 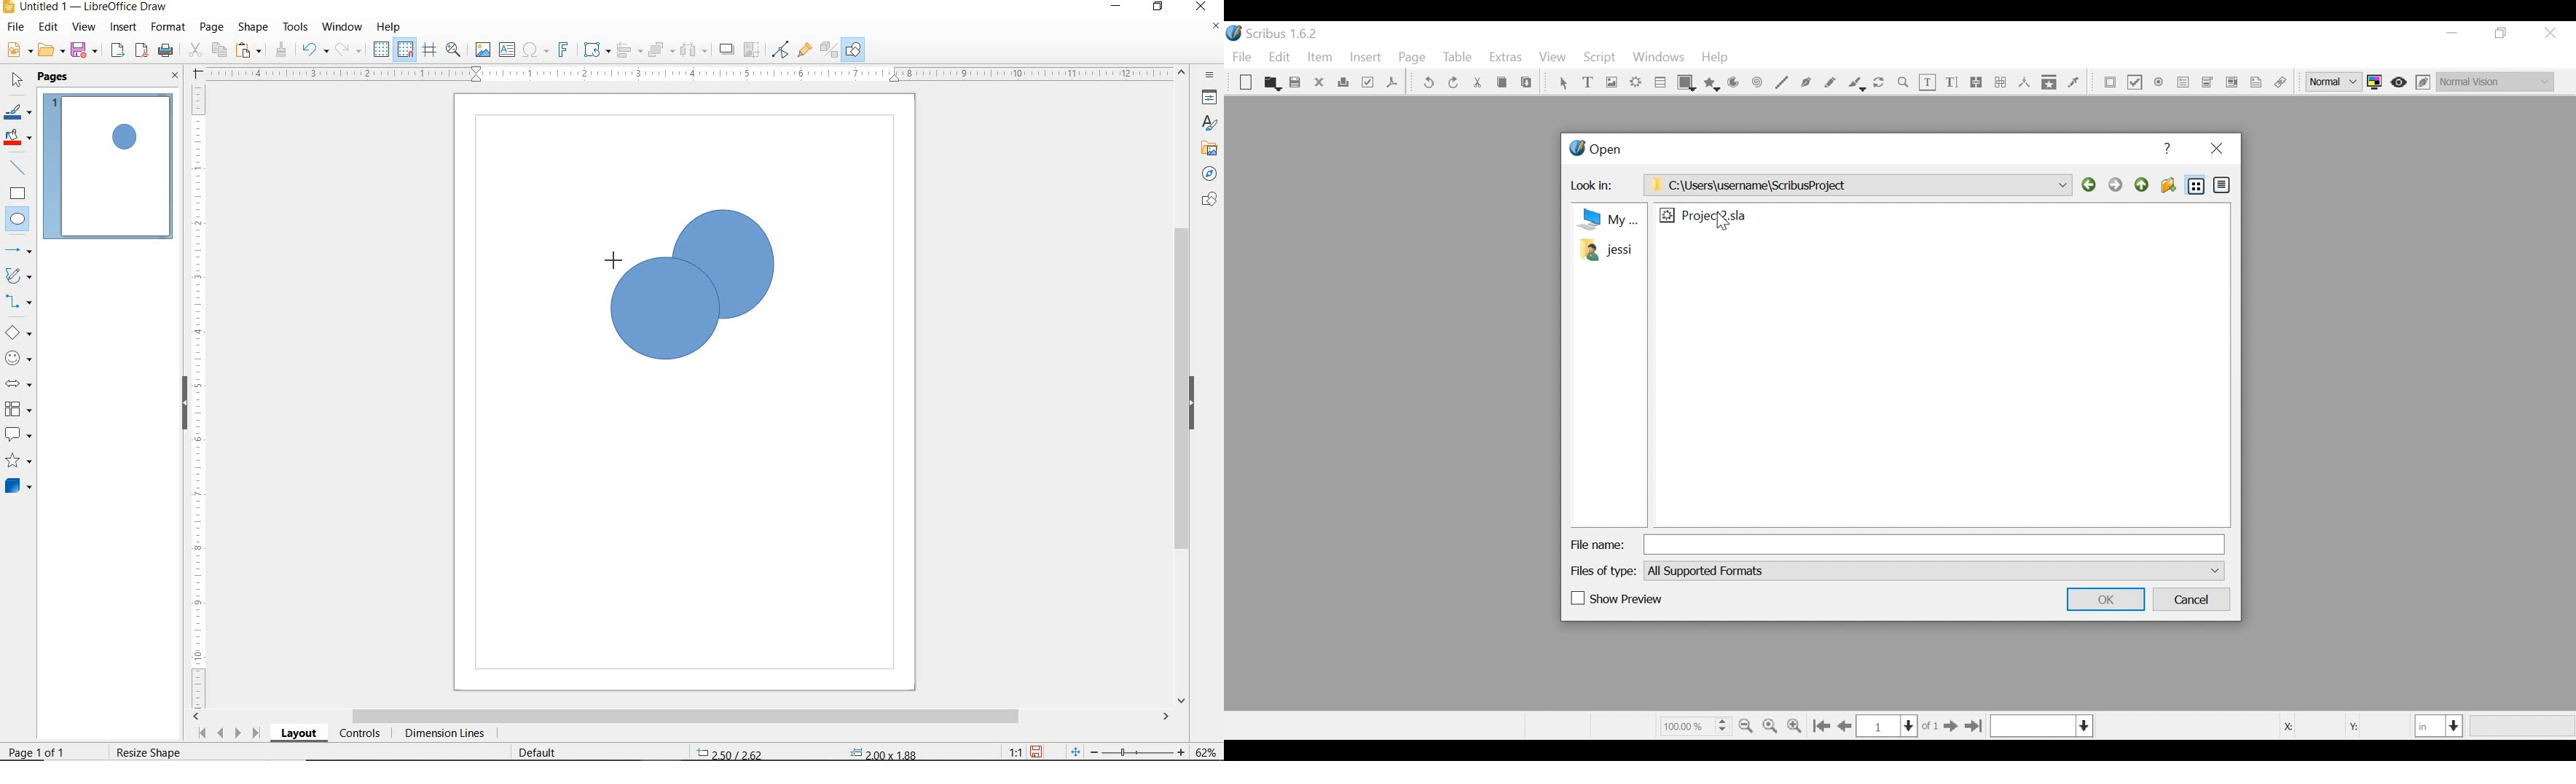 I want to click on BASIC SHAPES, so click(x=19, y=335).